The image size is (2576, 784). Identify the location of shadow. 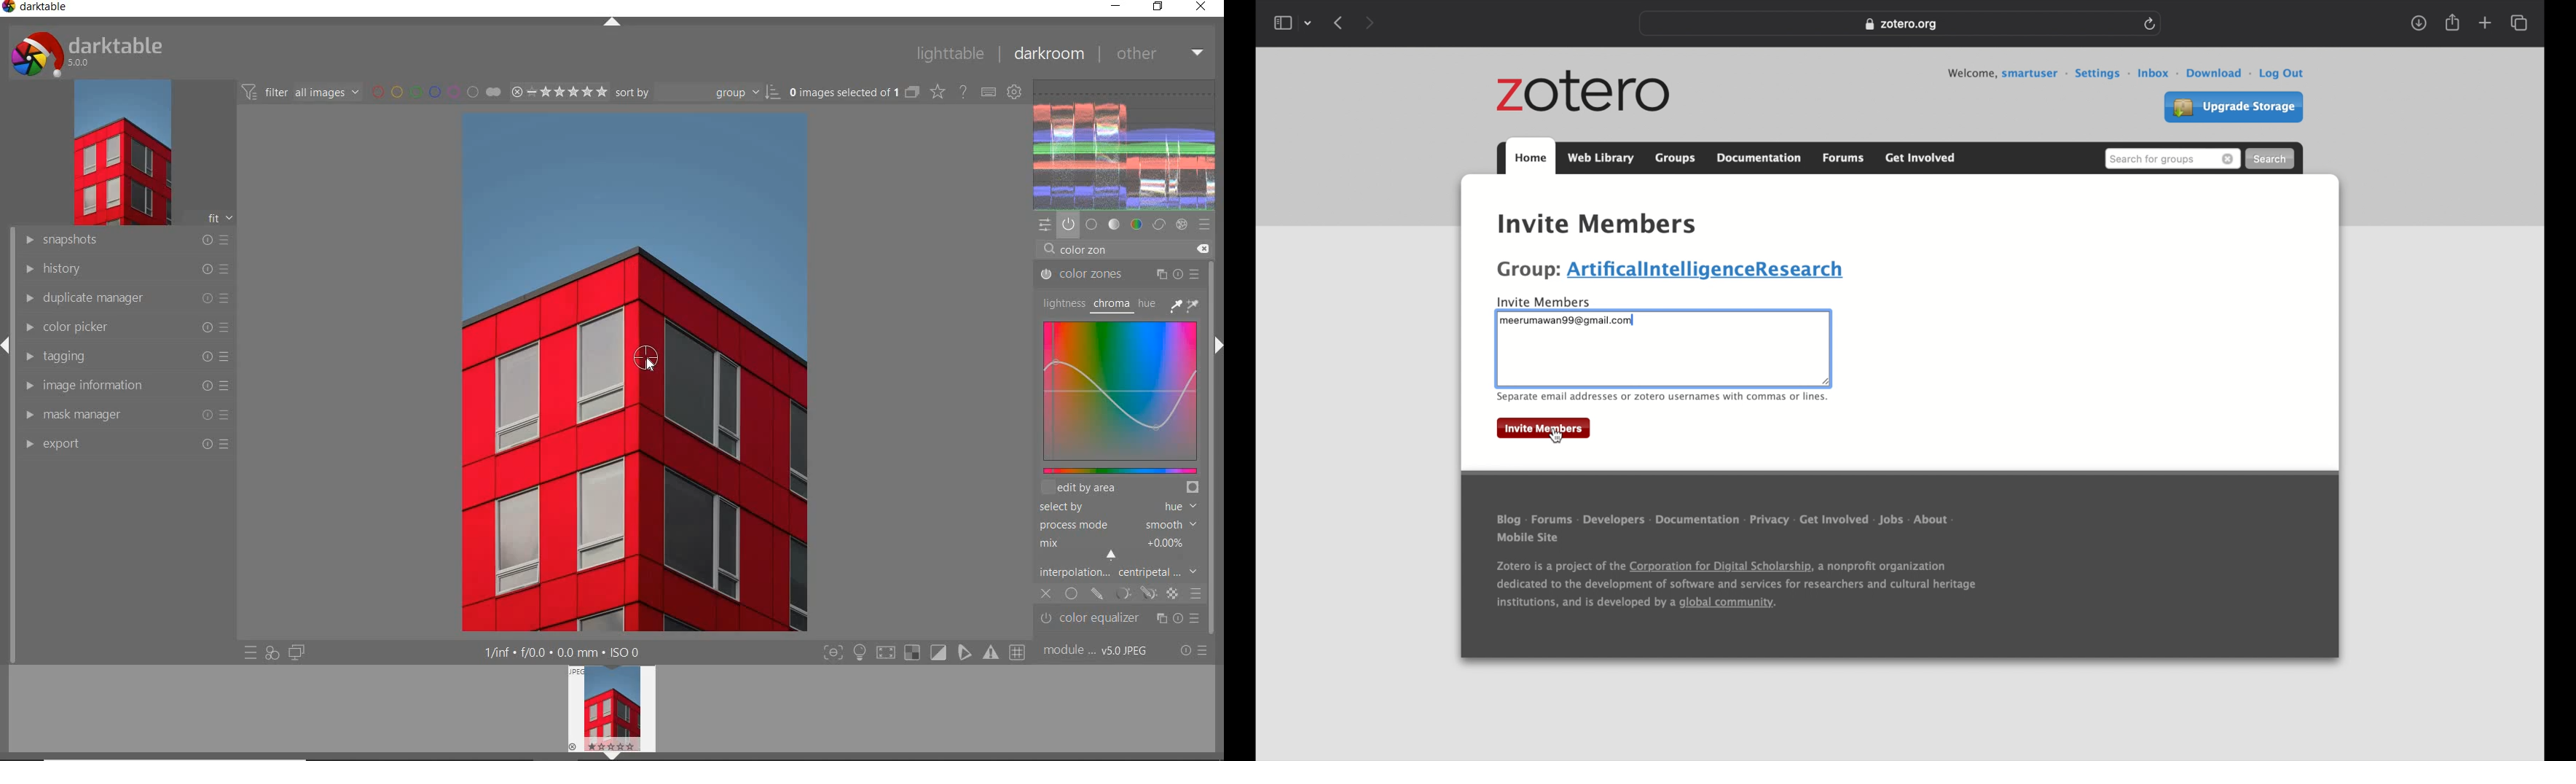
(884, 653).